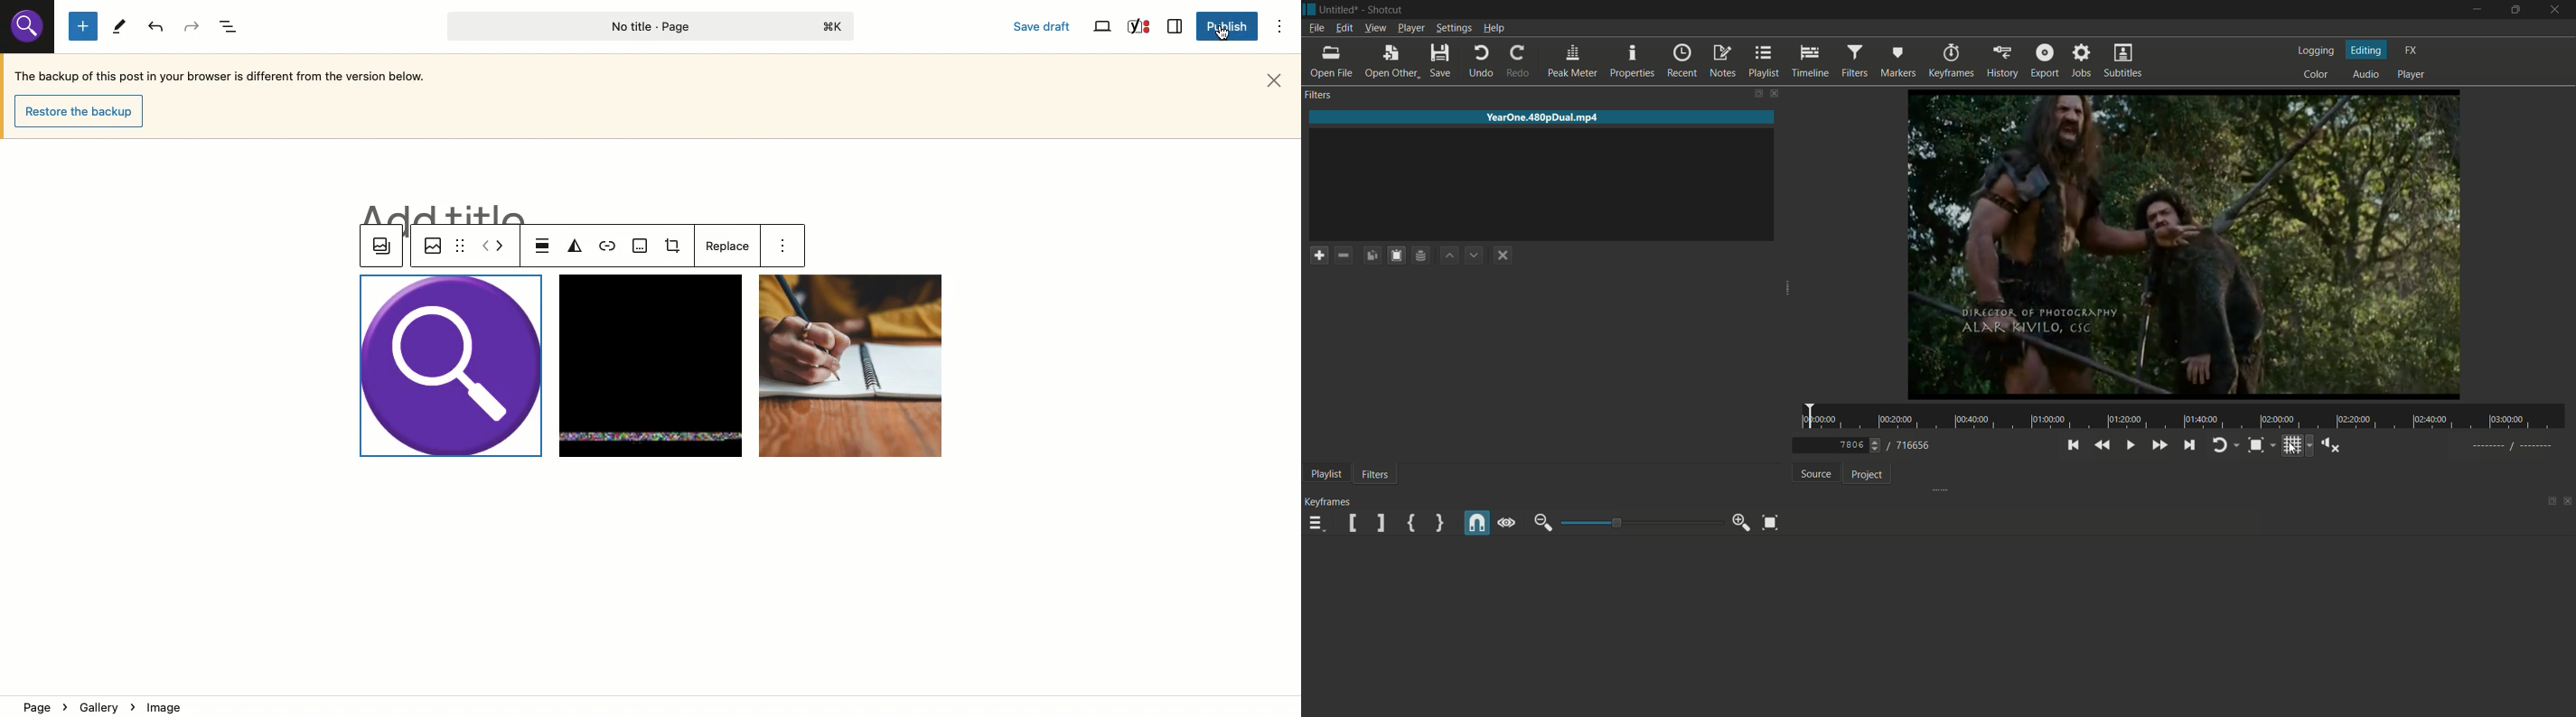  Describe the element at coordinates (1850, 445) in the screenshot. I see `current frame` at that location.